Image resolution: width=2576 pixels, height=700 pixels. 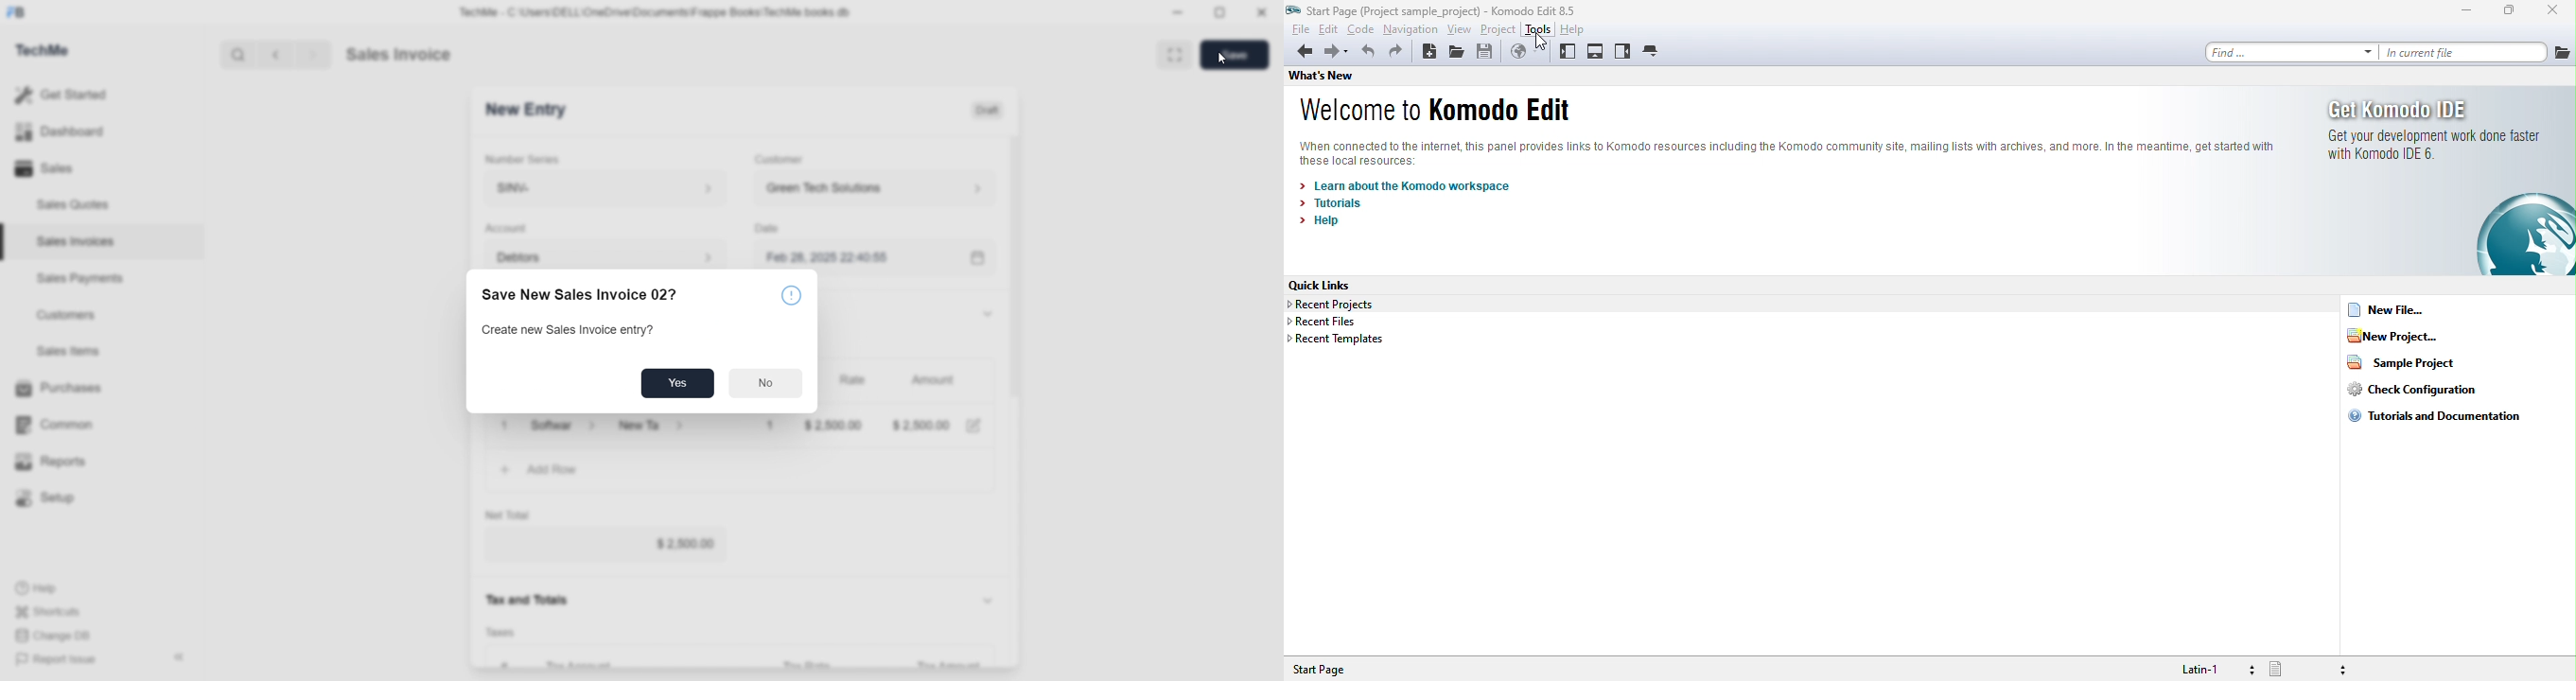 I want to click on Create new Sales Invoice entry?, so click(x=572, y=330).